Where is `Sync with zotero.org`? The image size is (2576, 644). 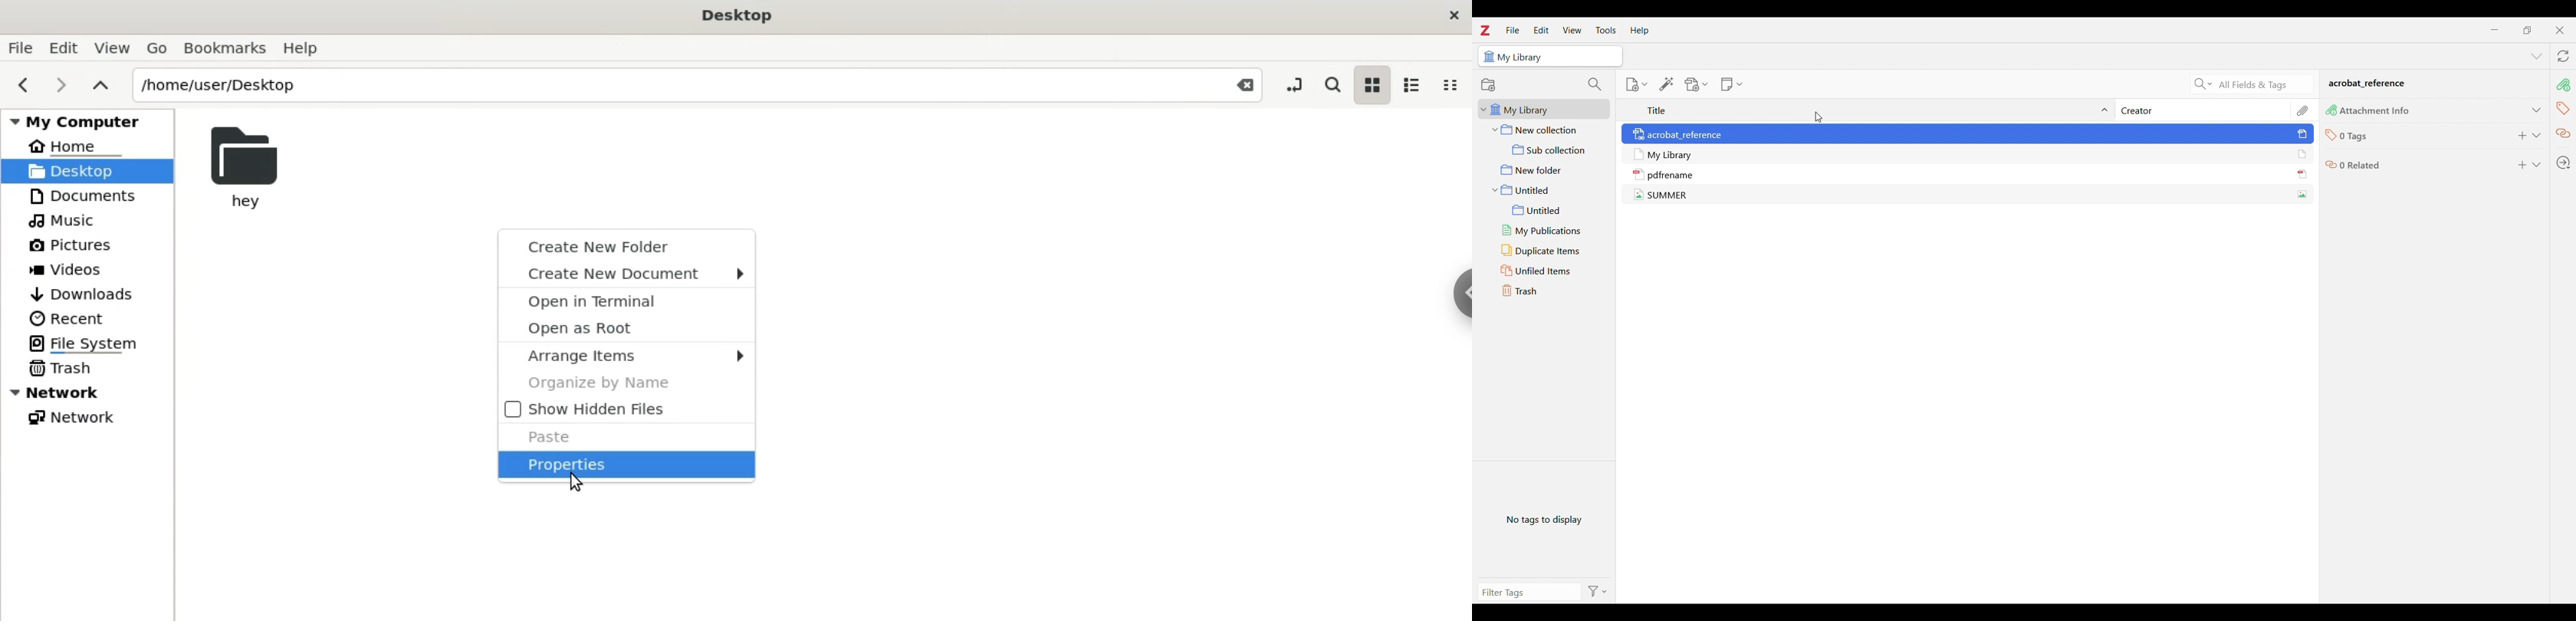
Sync with zotero.org is located at coordinates (2563, 56).